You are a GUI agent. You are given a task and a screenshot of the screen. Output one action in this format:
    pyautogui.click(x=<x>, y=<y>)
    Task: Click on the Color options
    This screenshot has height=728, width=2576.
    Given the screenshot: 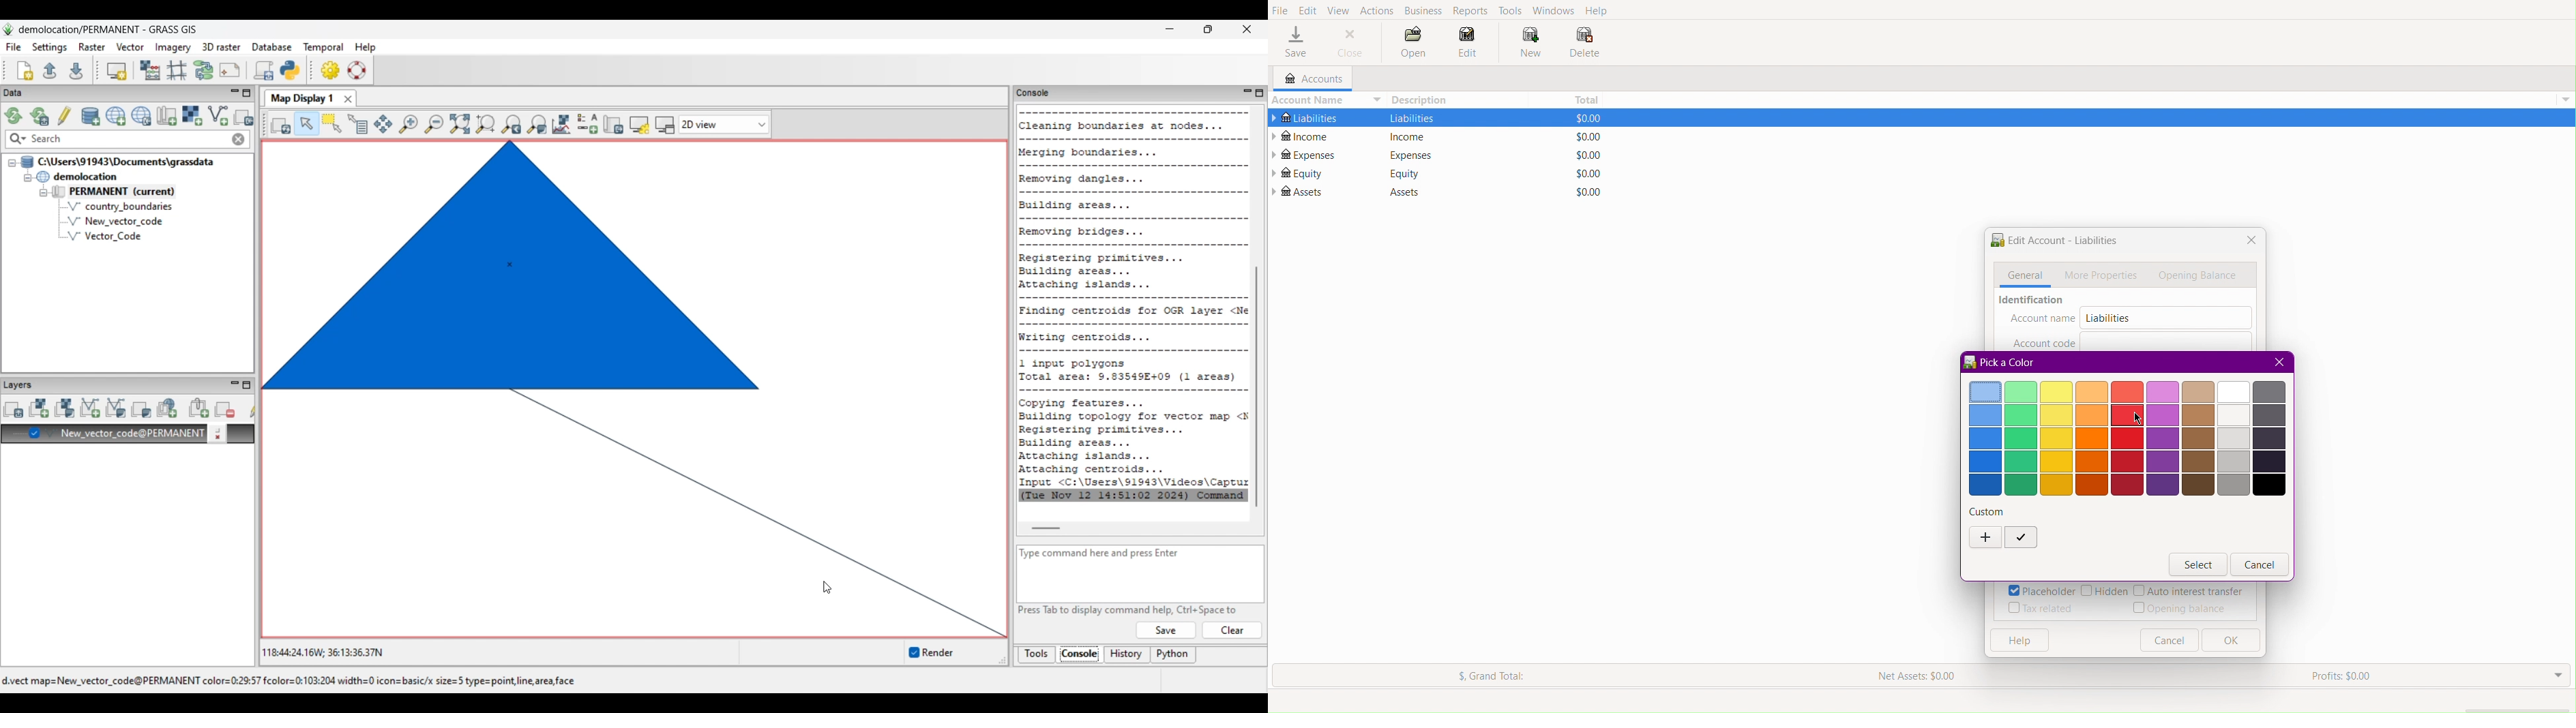 What is the action you would take?
    pyautogui.click(x=2129, y=438)
    